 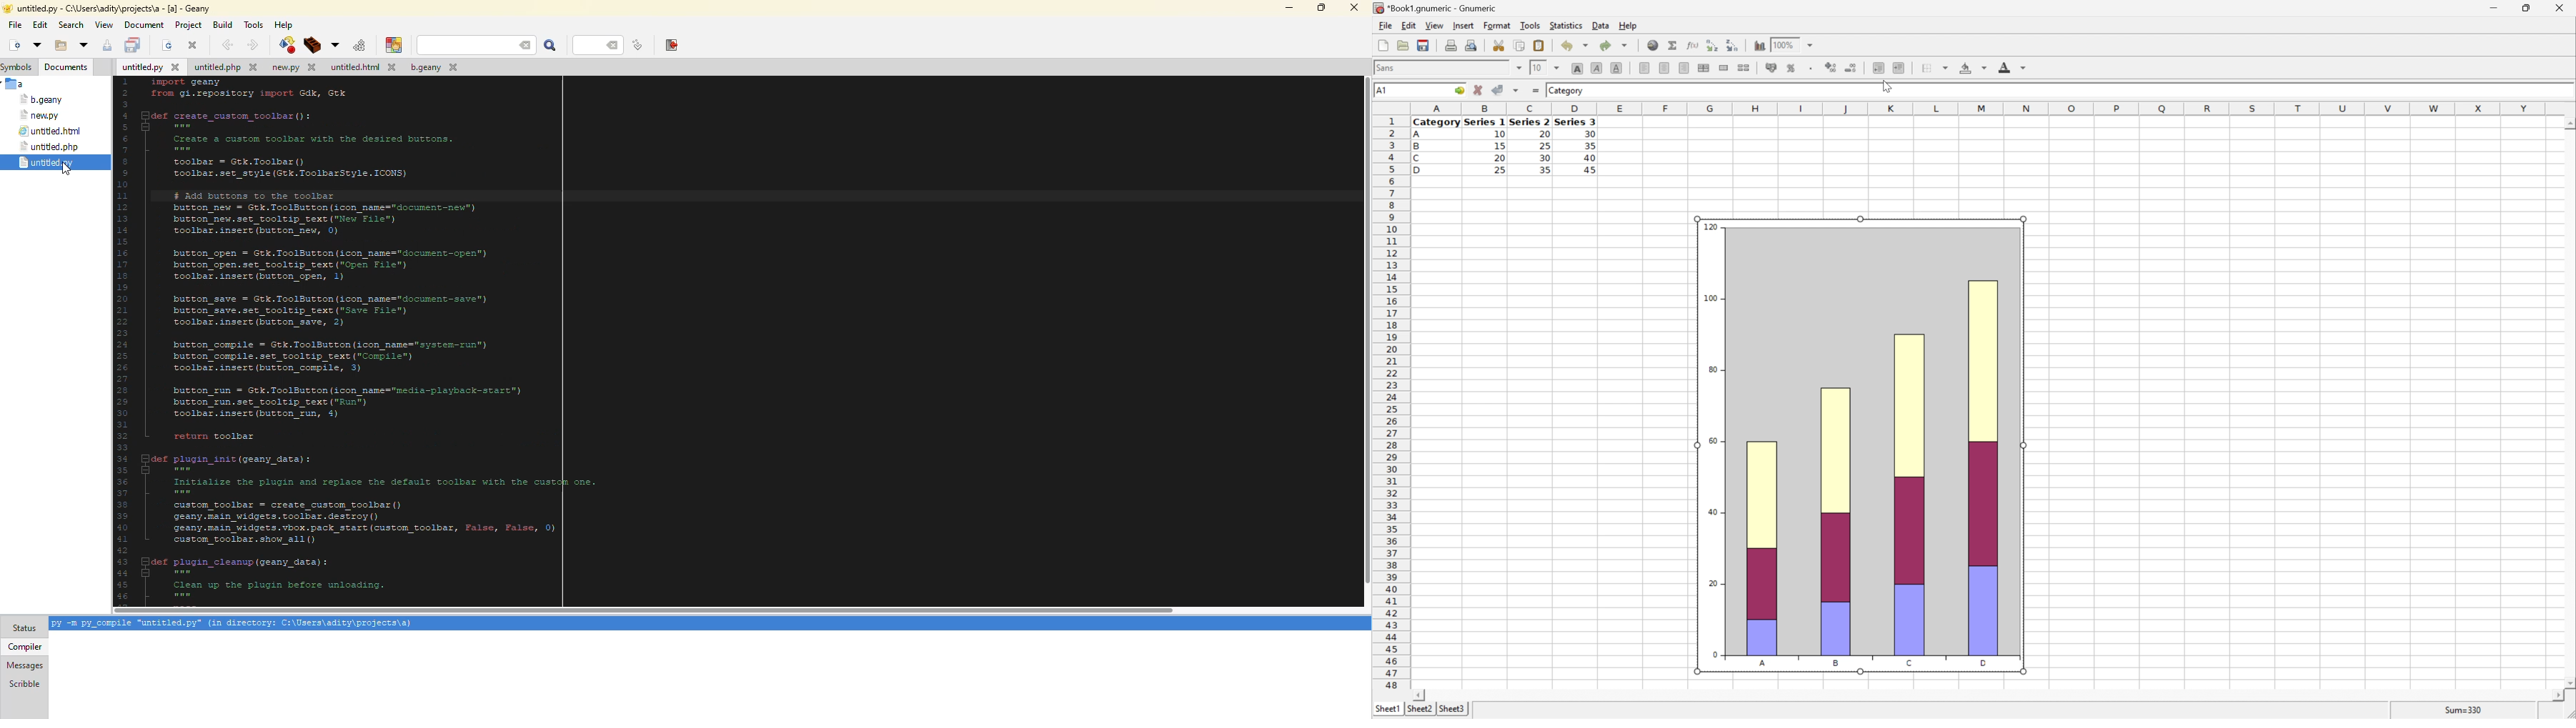 I want to click on Drop Down, so click(x=1519, y=67).